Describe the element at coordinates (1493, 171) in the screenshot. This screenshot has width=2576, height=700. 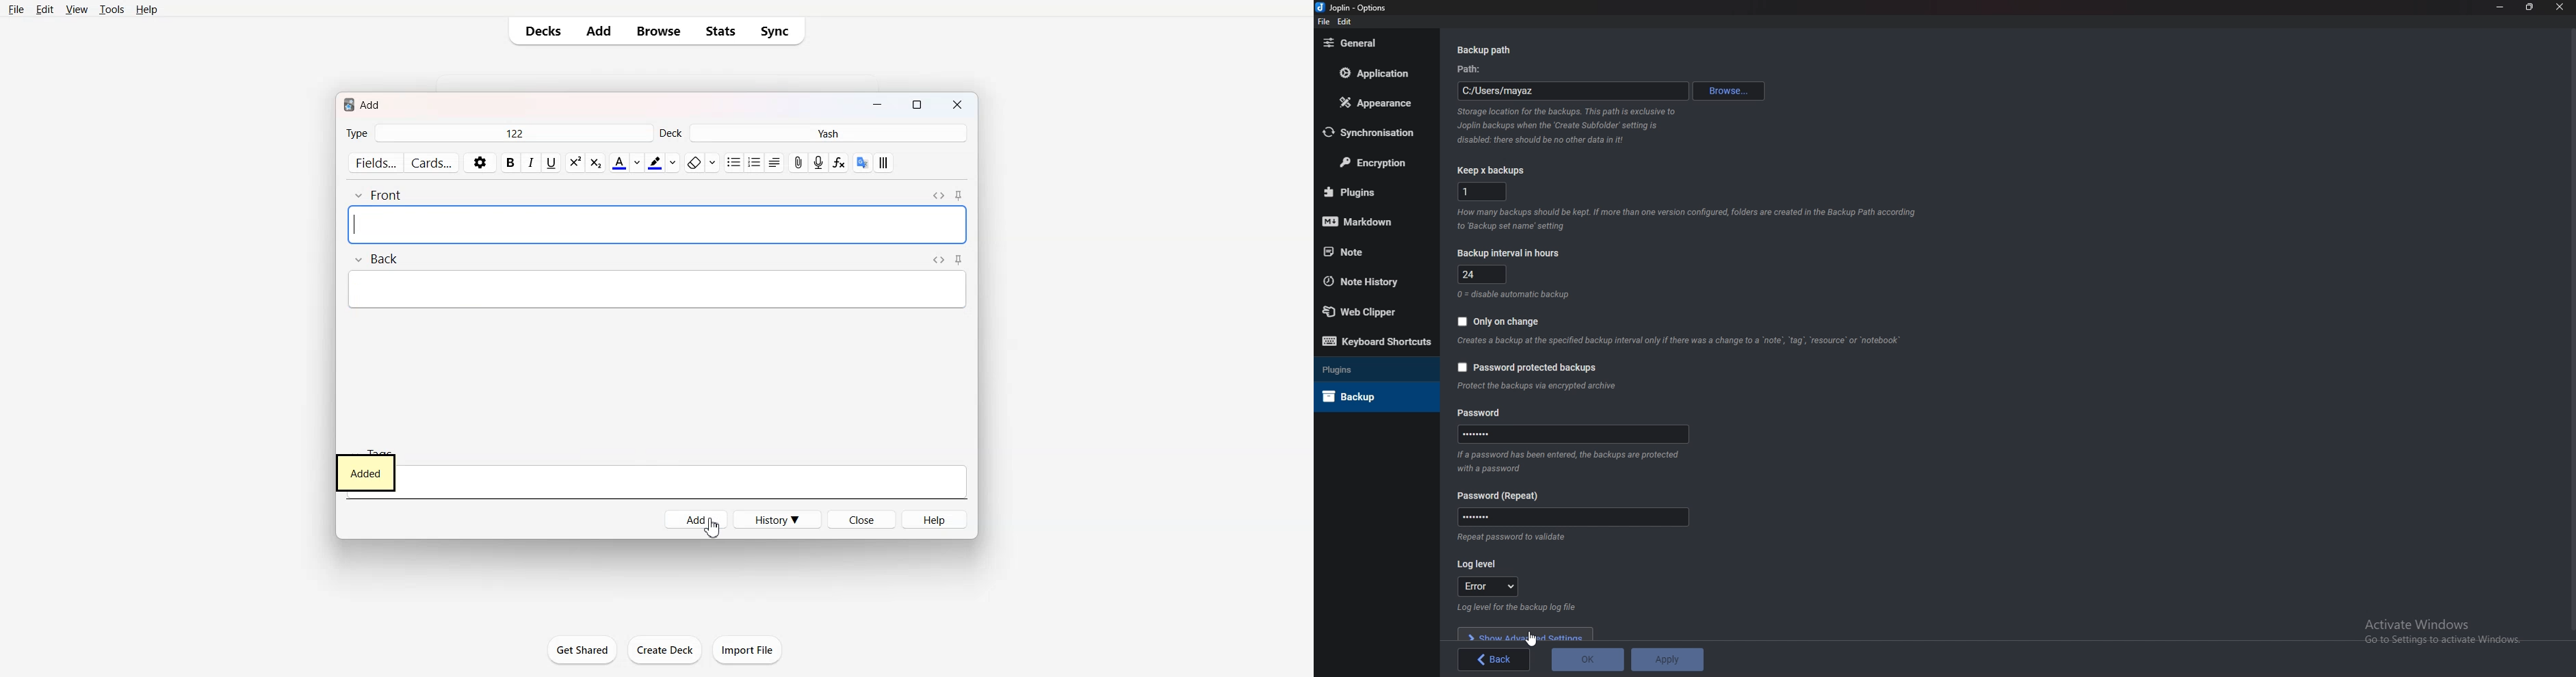
I see `Keep X backups` at that location.